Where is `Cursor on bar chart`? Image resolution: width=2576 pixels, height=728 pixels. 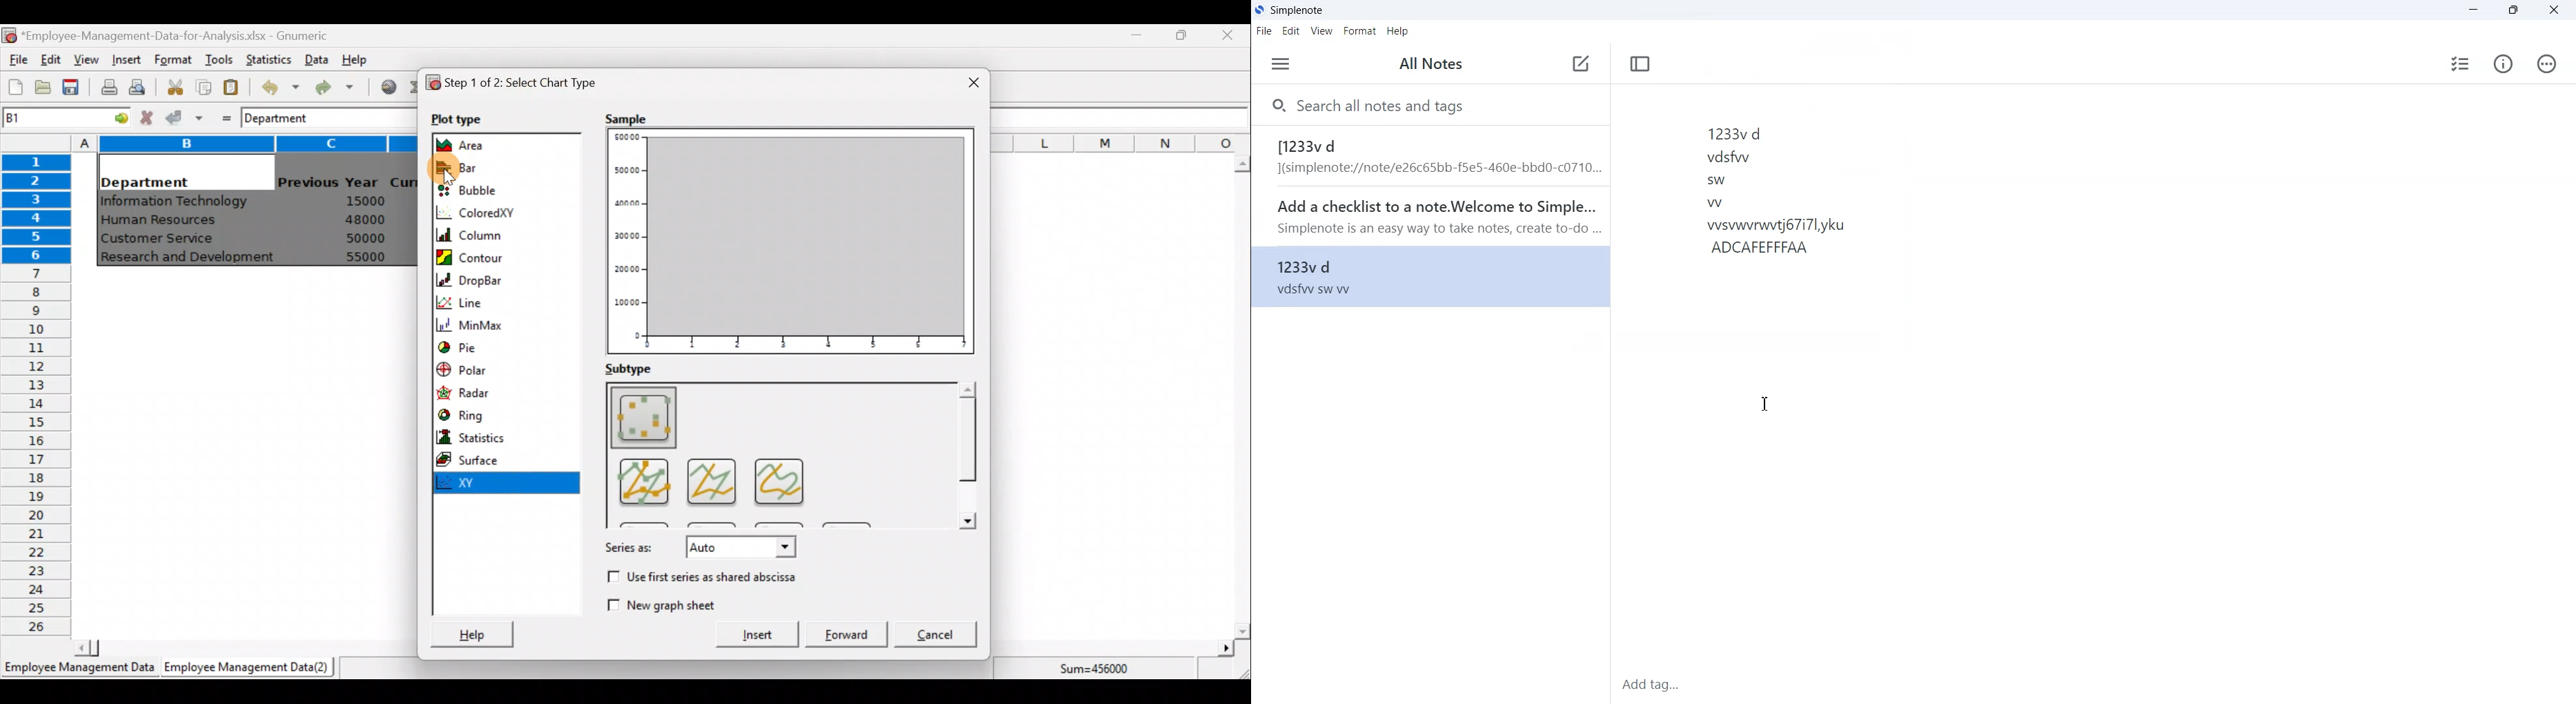 Cursor on bar chart is located at coordinates (450, 168).